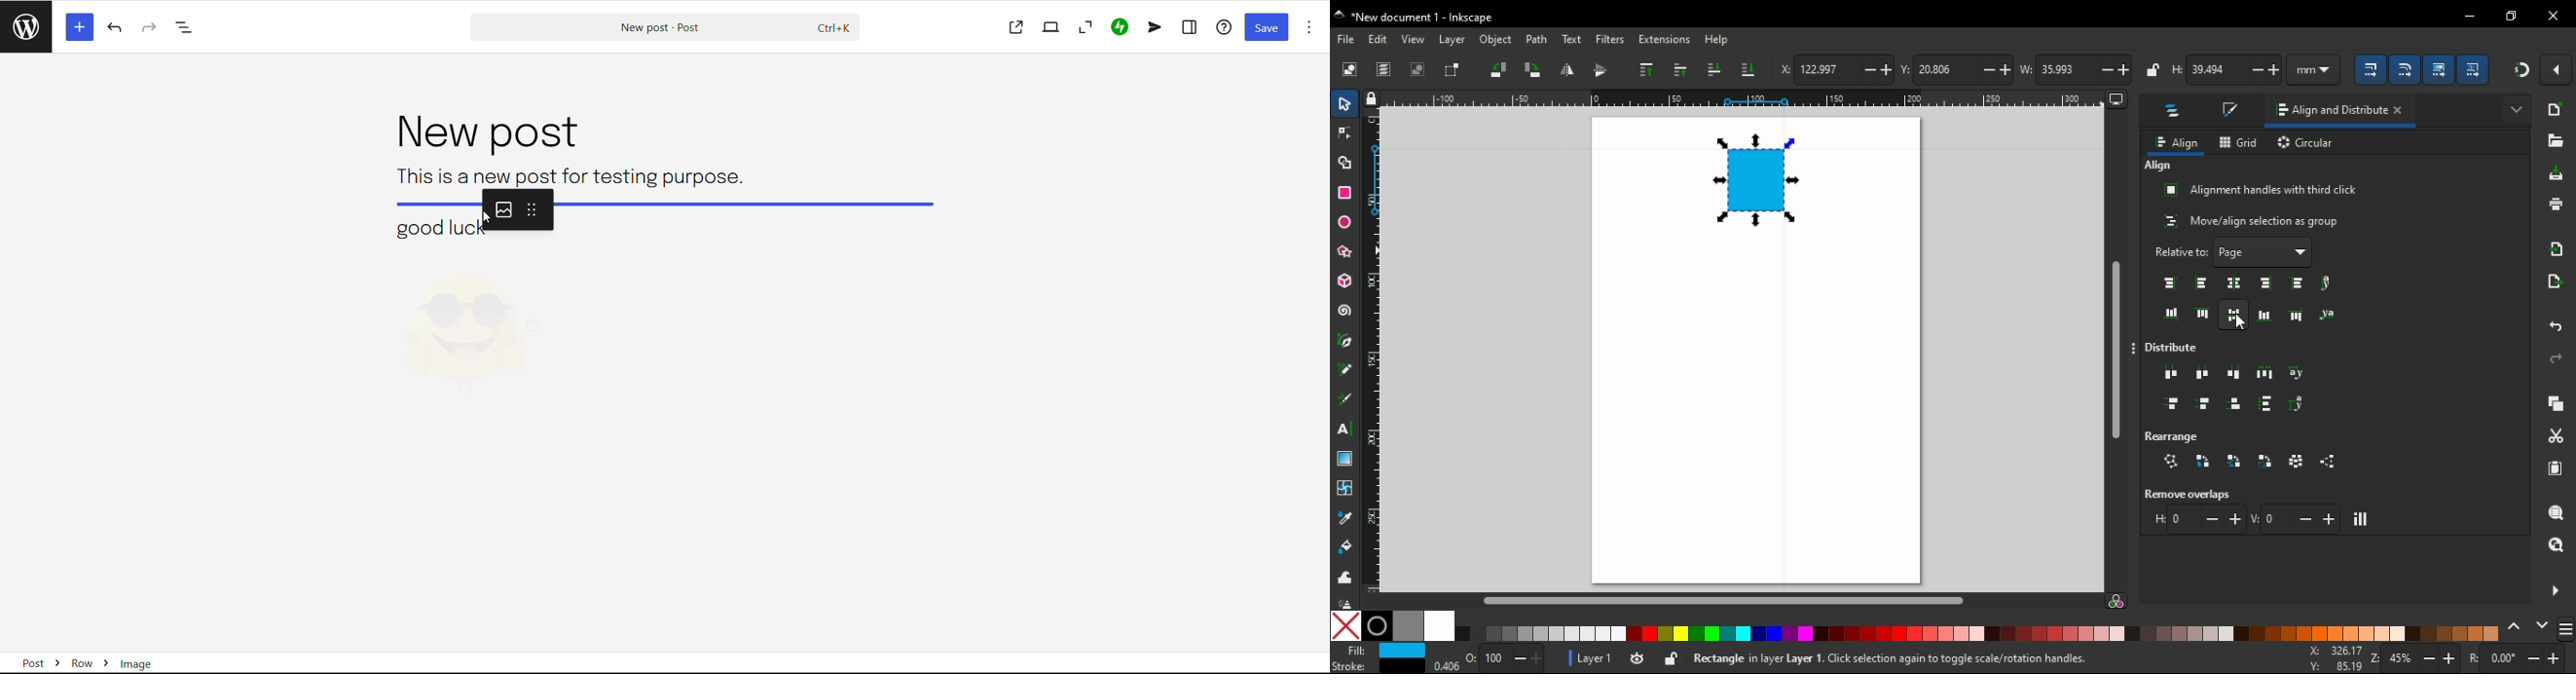  Describe the element at coordinates (2153, 69) in the screenshot. I see `lock ` at that location.